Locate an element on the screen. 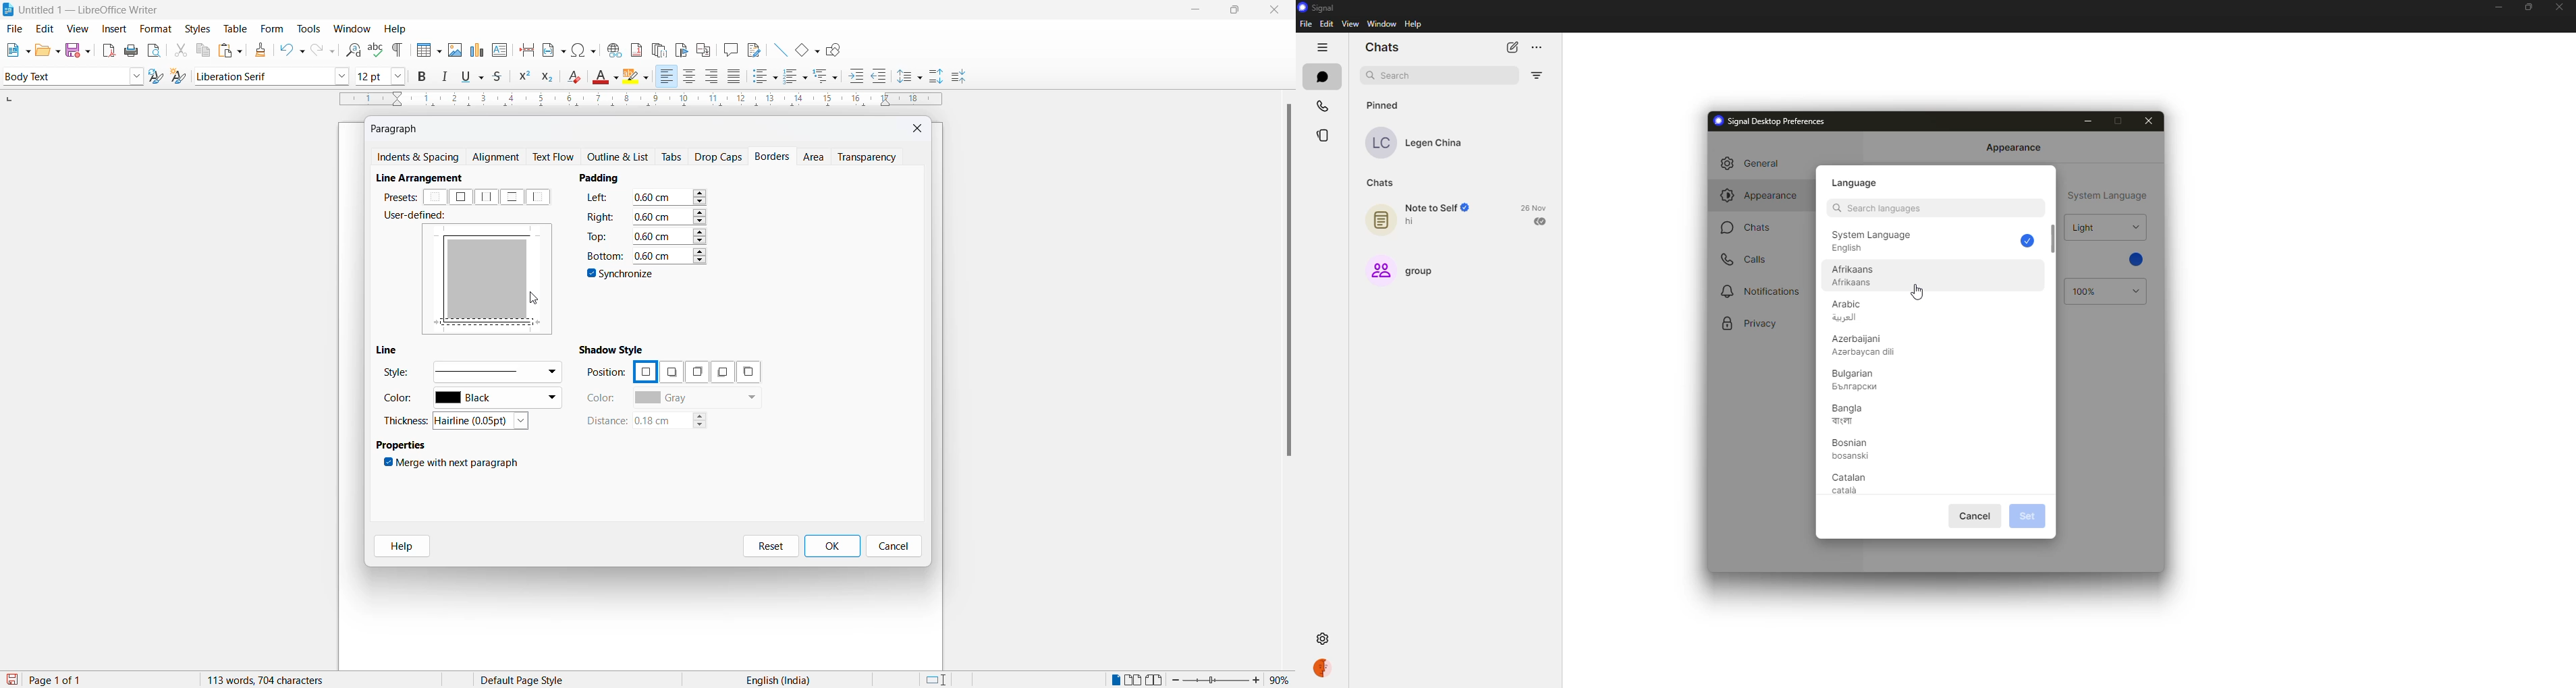 Image resolution: width=2576 pixels, height=700 pixels. insert hyperlink is located at coordinates (612, 48).